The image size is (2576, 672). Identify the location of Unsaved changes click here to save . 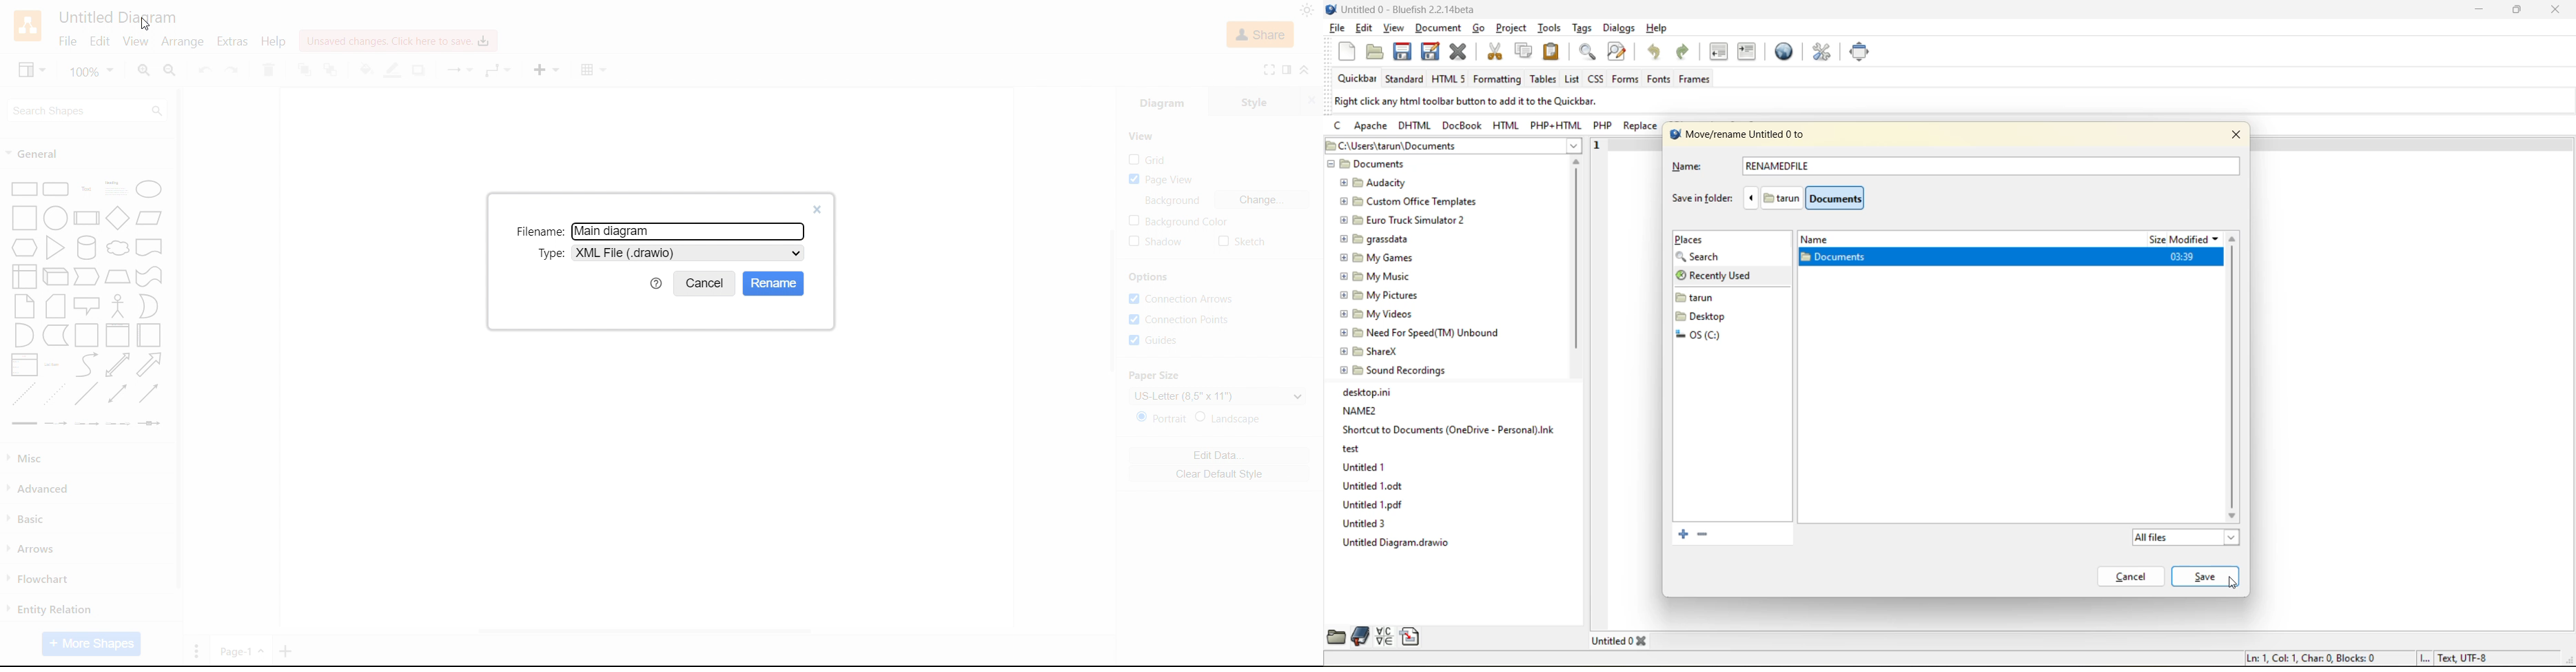
(396, 41).